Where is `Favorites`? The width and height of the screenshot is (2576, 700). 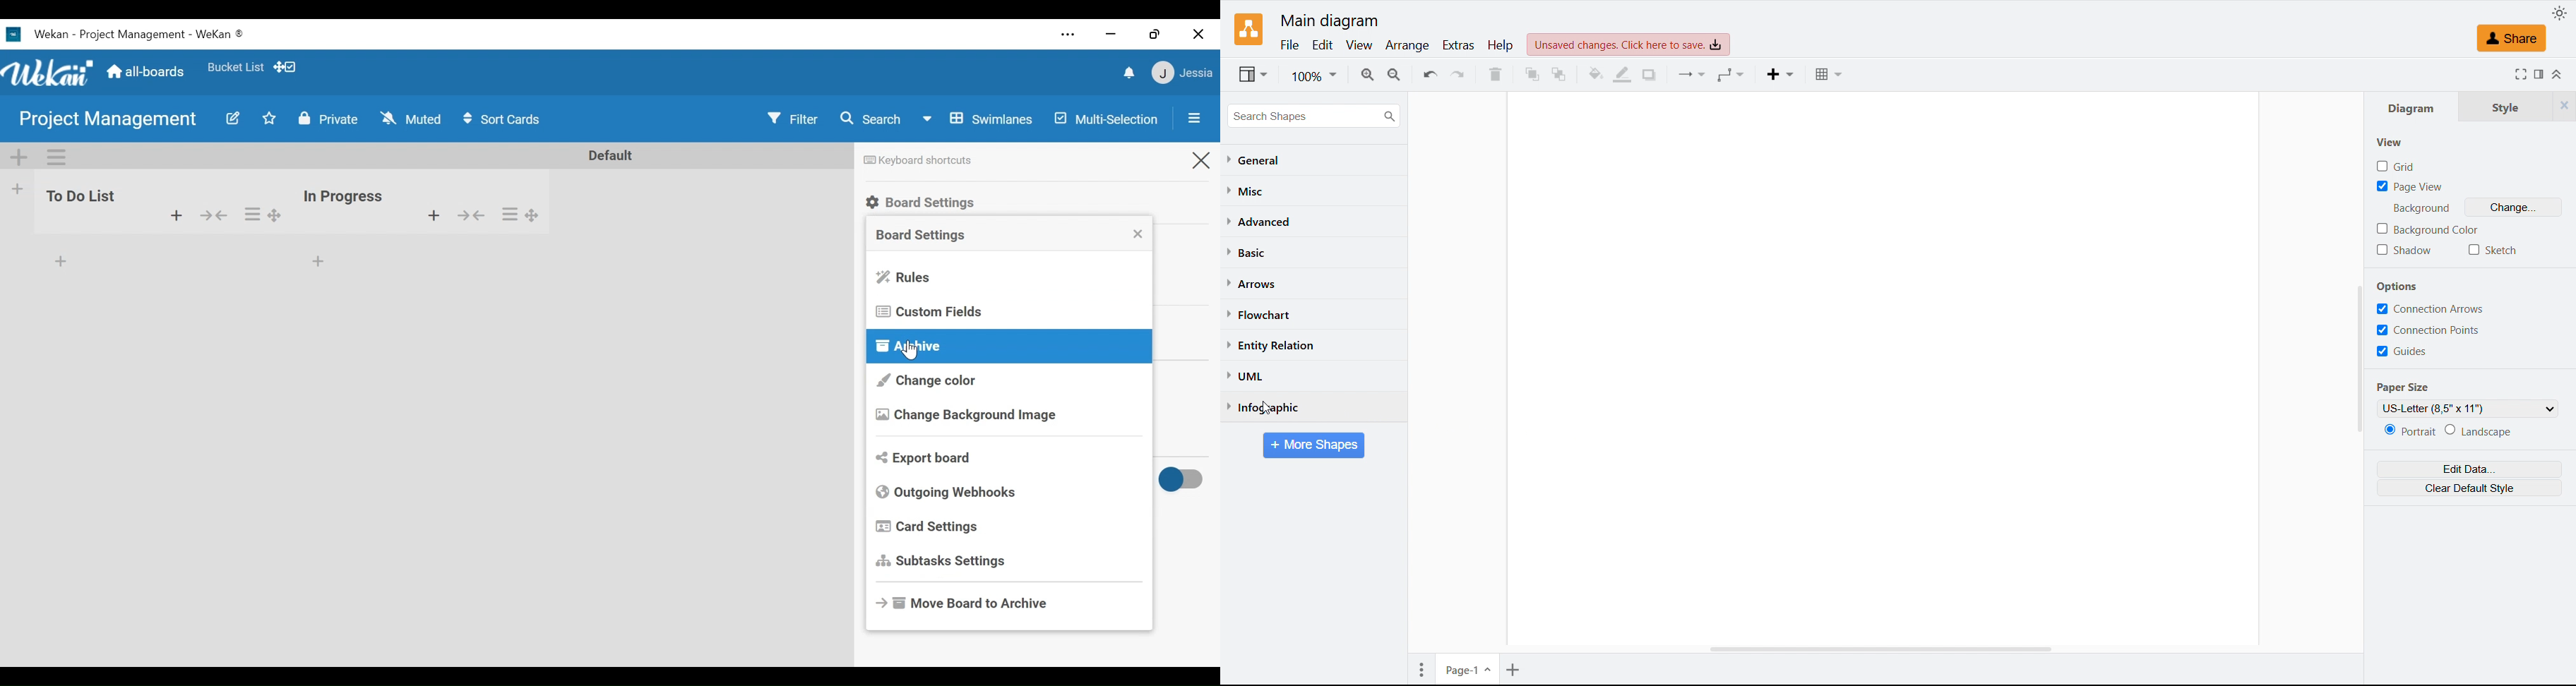
Favorites is located at coordinates (237, 69).